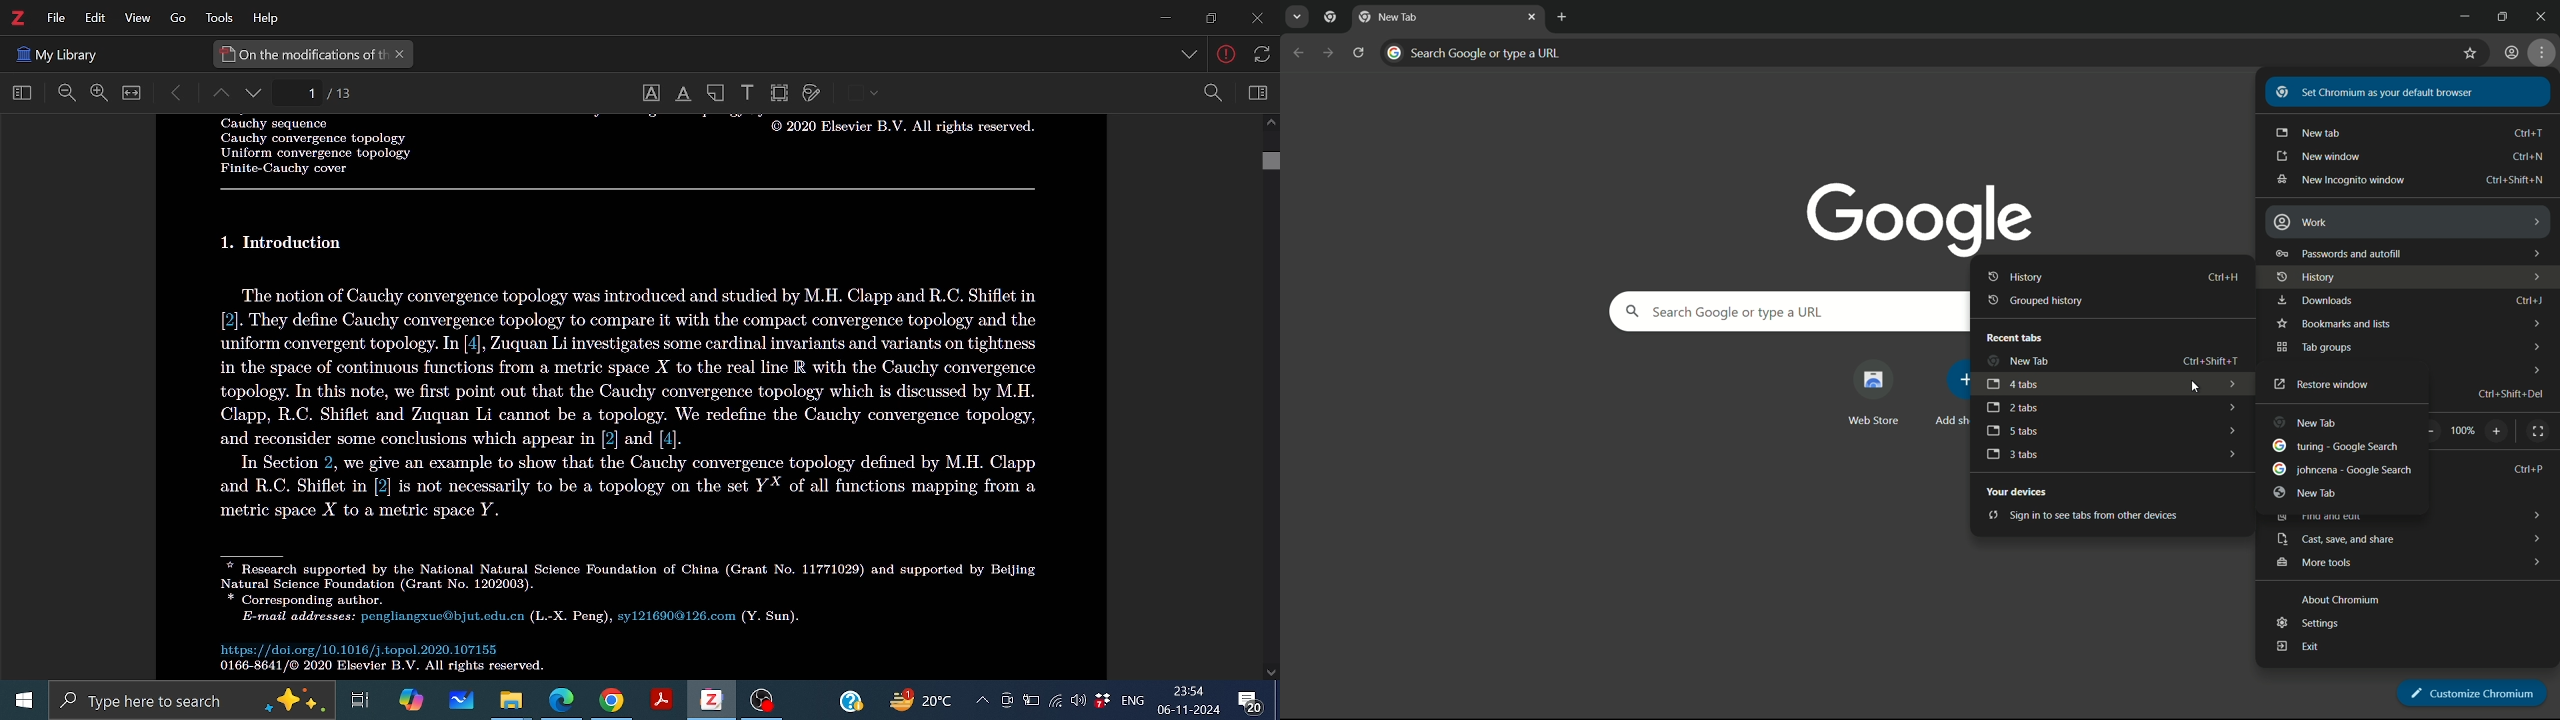 This screenshot has height=728, width=2576. Describe the element at coordinates (2209, 361) in the screenshot. I see `shortcut key` at that location.